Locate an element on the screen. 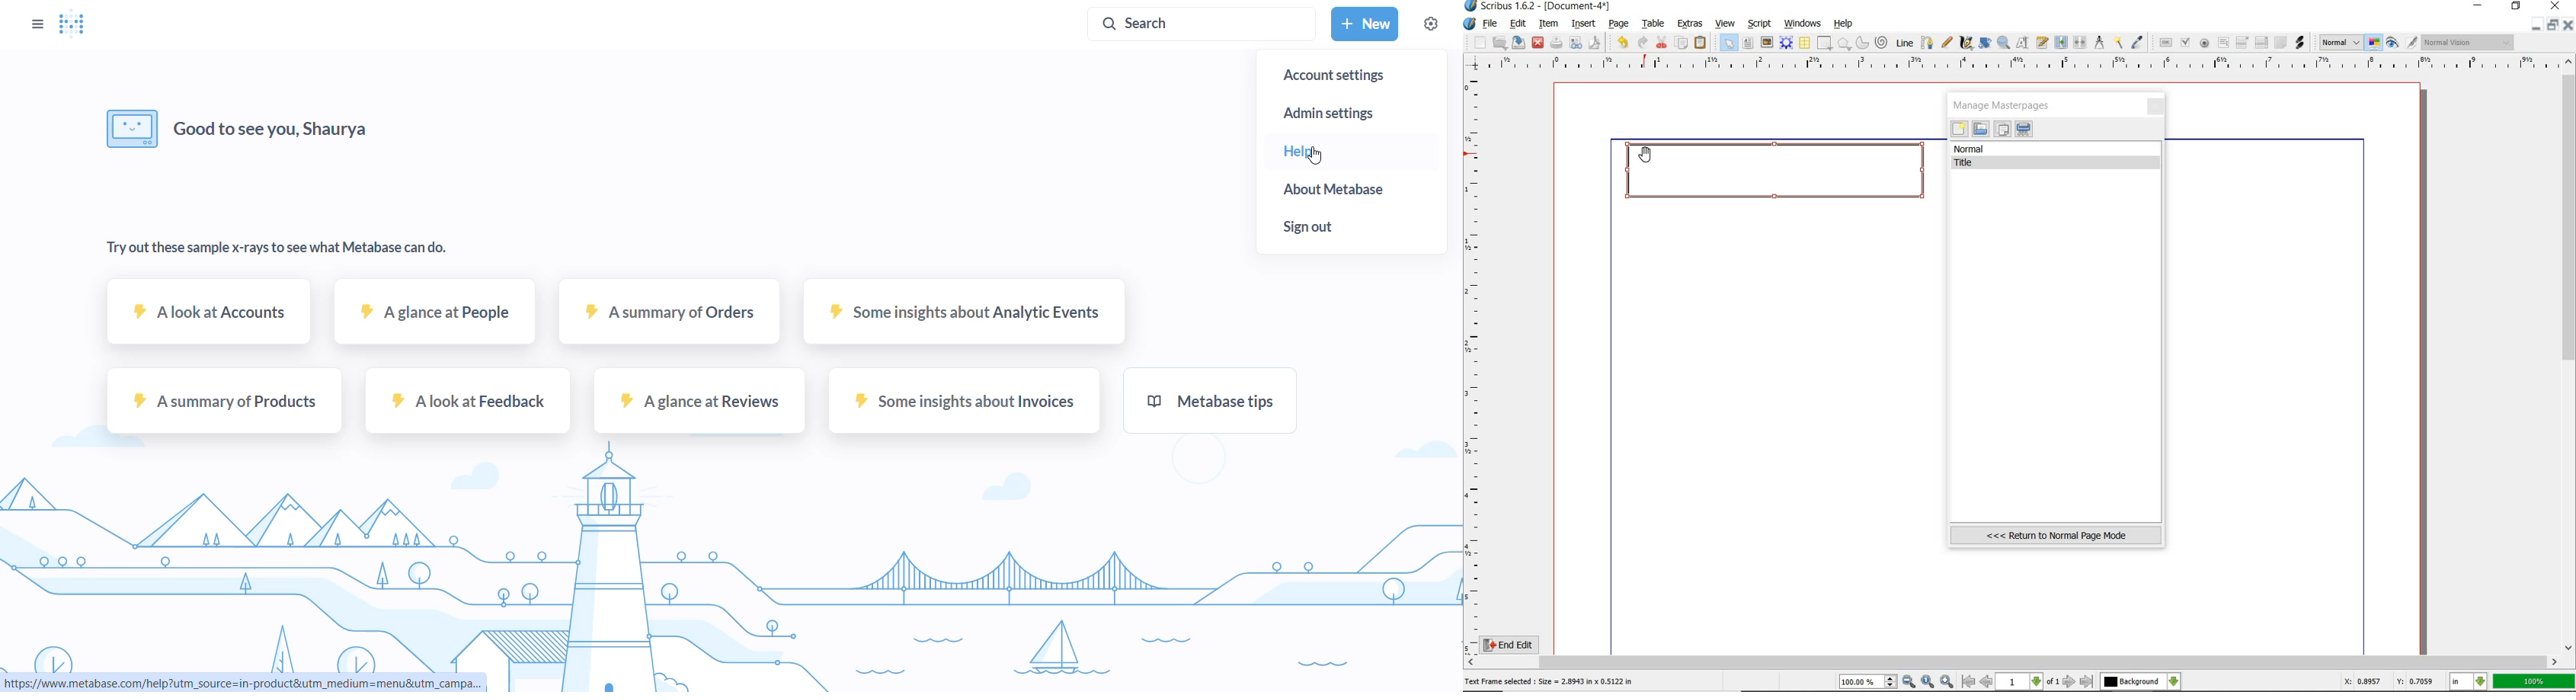 Image resolution: width=2576 pixels, height=700 pixels. freehand line is located at coordinates (1945, 43).